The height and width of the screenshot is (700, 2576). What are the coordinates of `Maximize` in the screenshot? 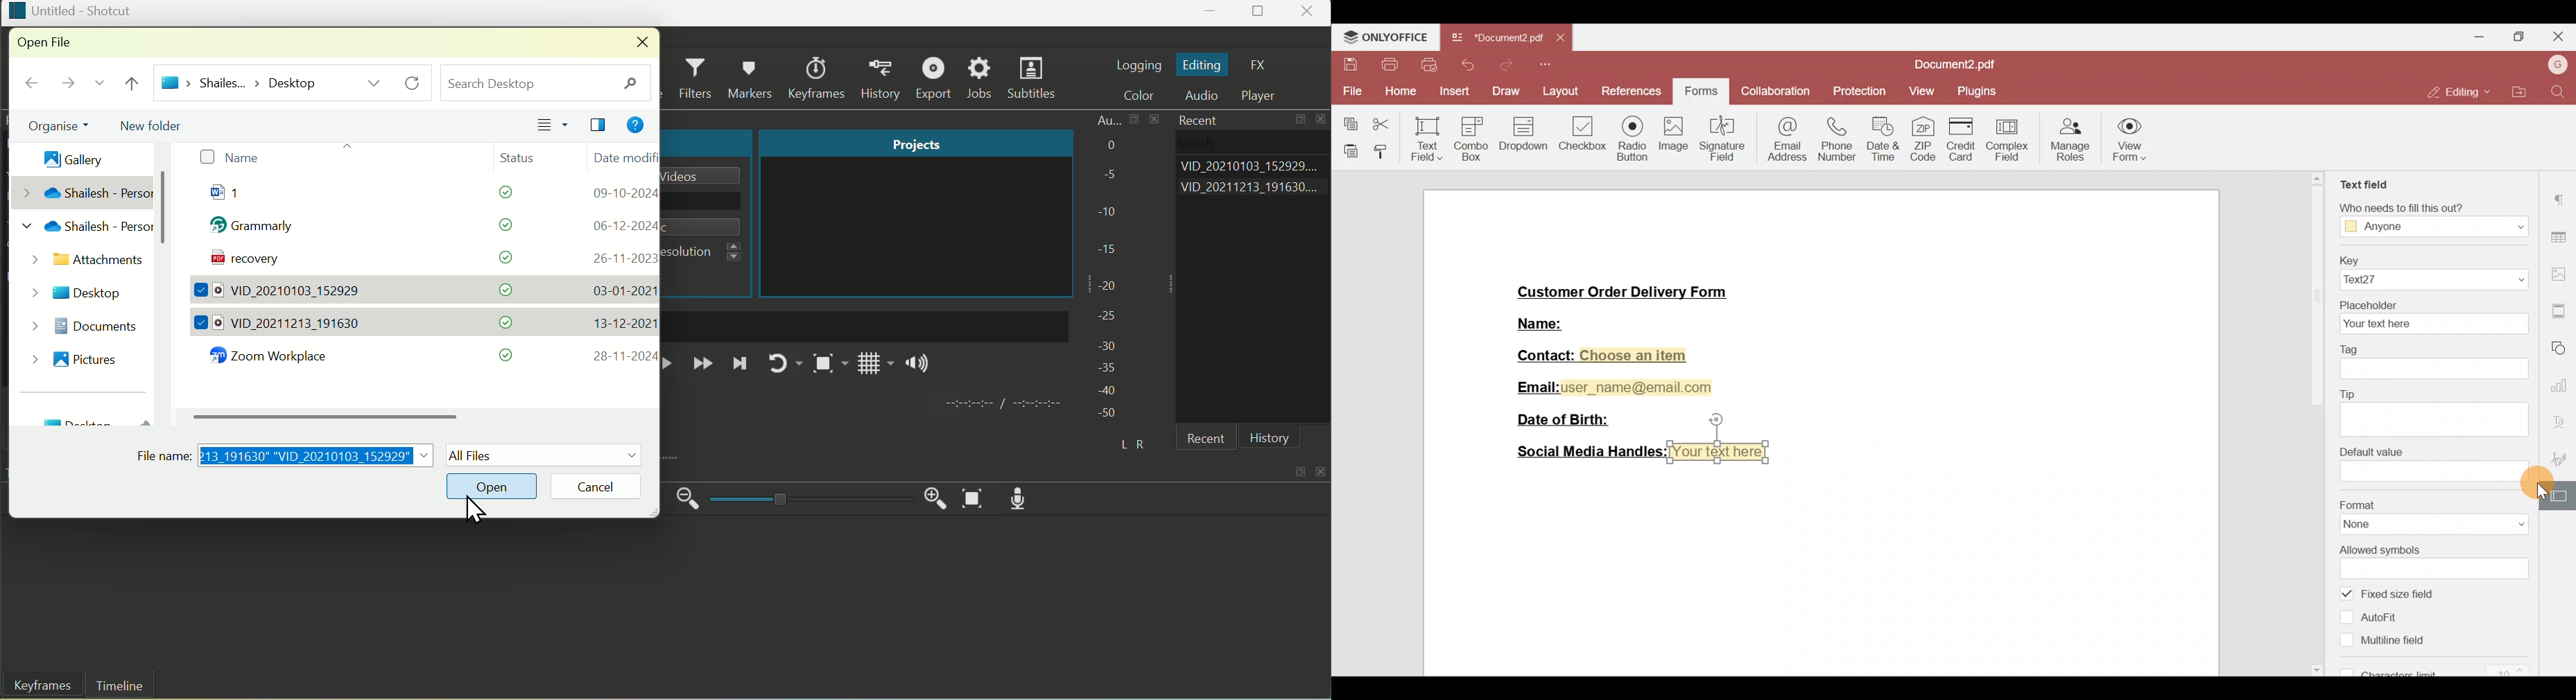 It's located at (2524, 36).